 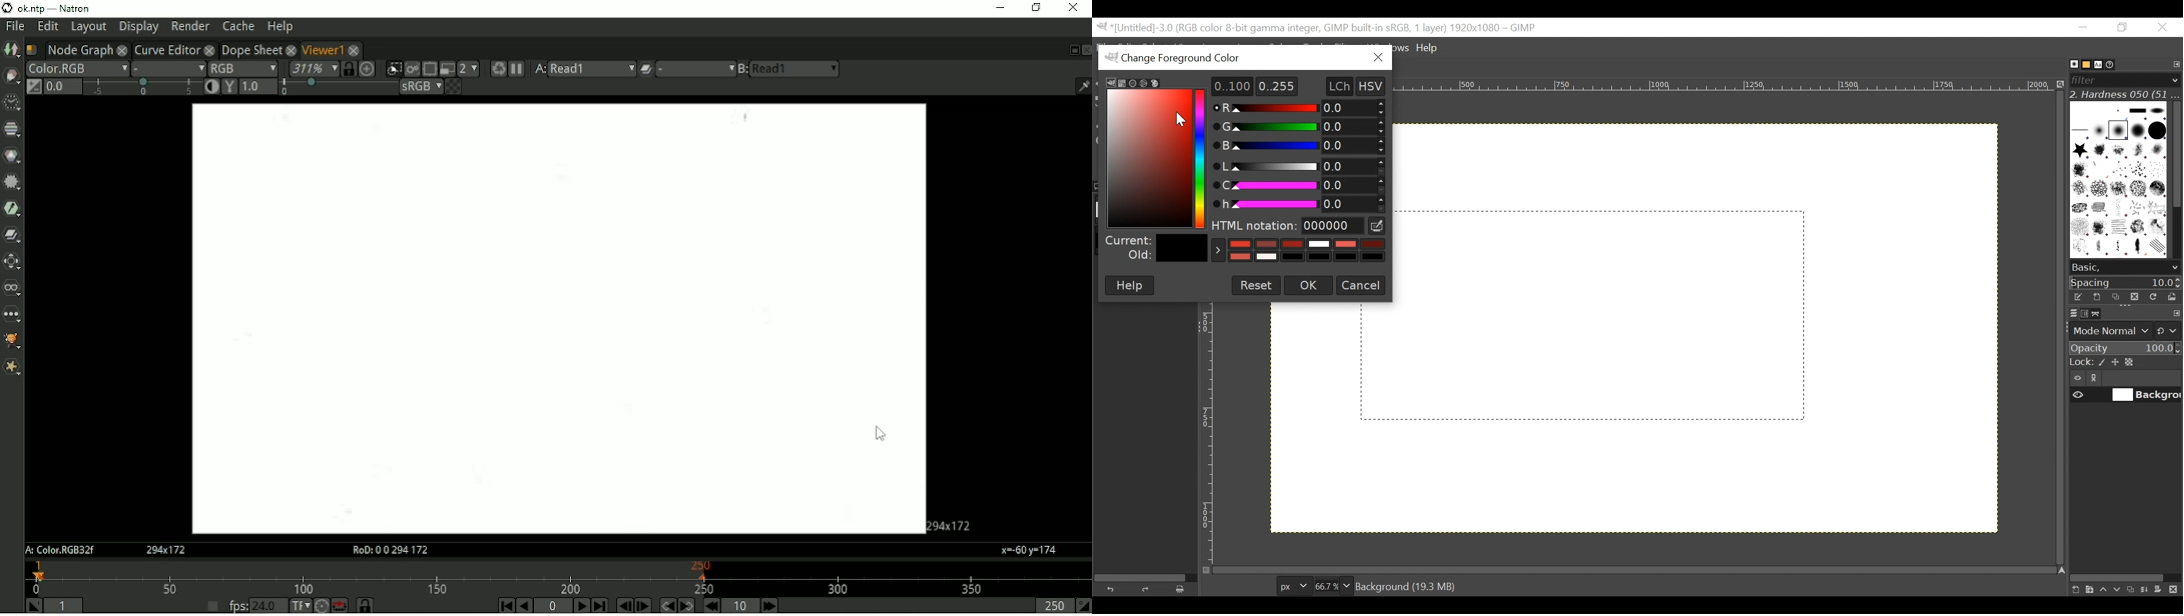 I want to click on LCH, so click(x=1334, y=86).